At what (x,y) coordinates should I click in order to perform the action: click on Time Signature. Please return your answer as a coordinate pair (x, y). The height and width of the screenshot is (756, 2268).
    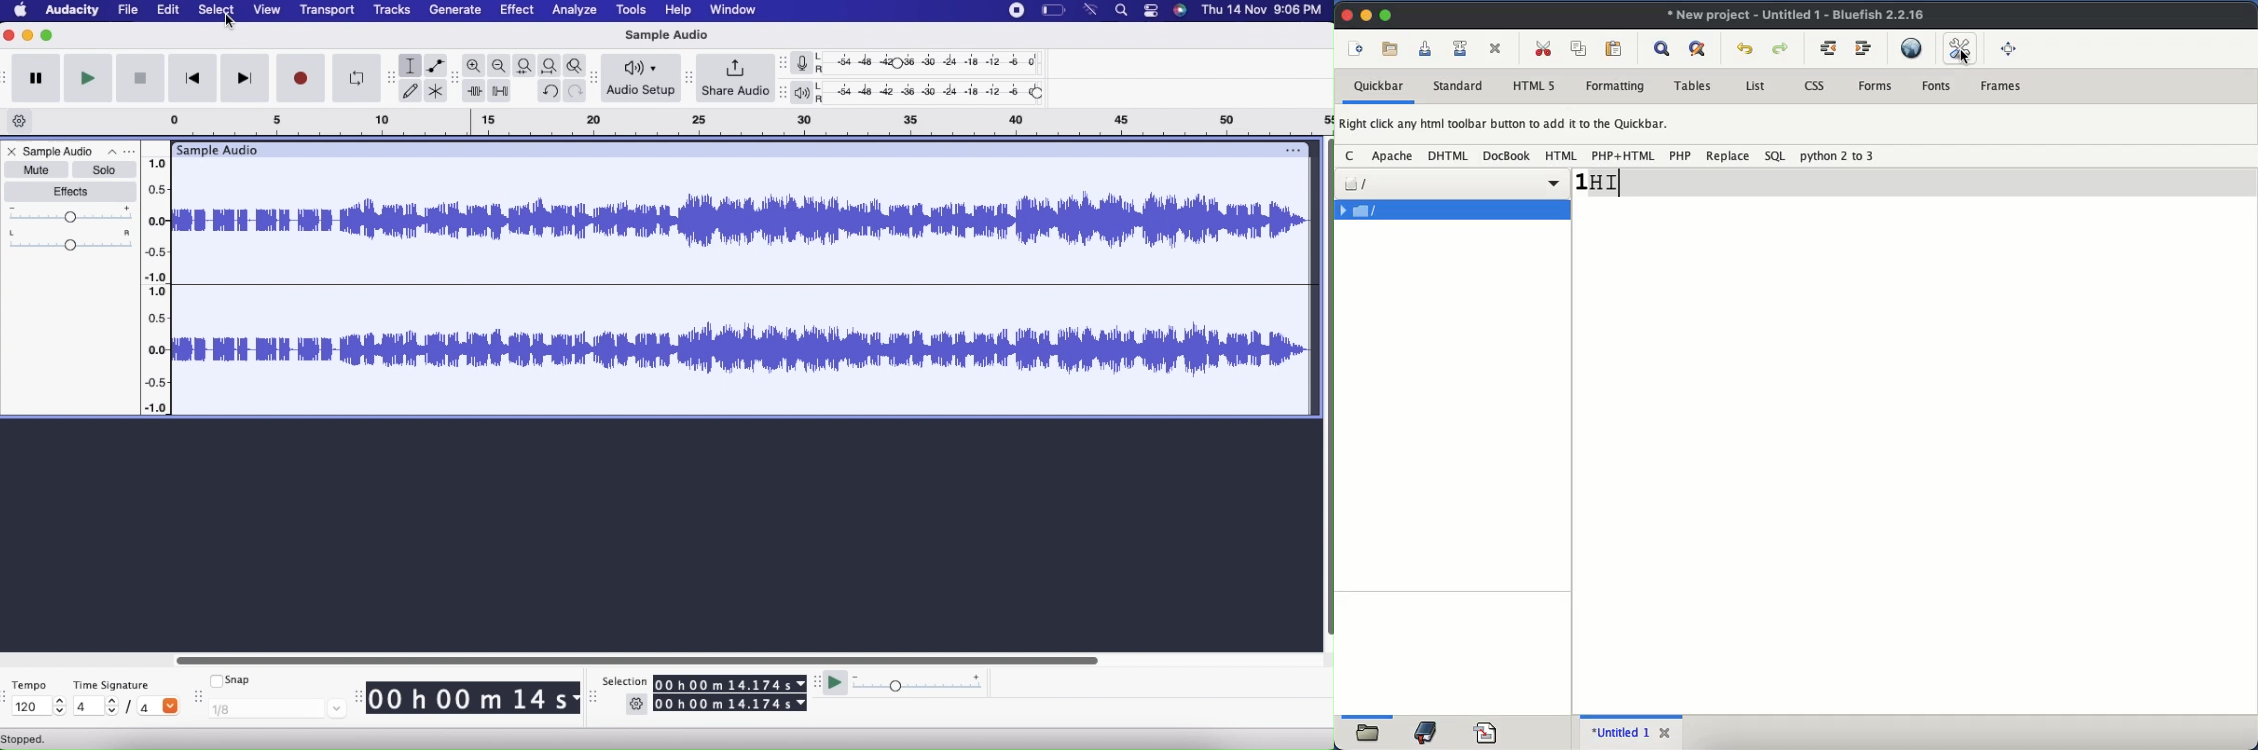
    Looking at the image, I should click on (112, 681).